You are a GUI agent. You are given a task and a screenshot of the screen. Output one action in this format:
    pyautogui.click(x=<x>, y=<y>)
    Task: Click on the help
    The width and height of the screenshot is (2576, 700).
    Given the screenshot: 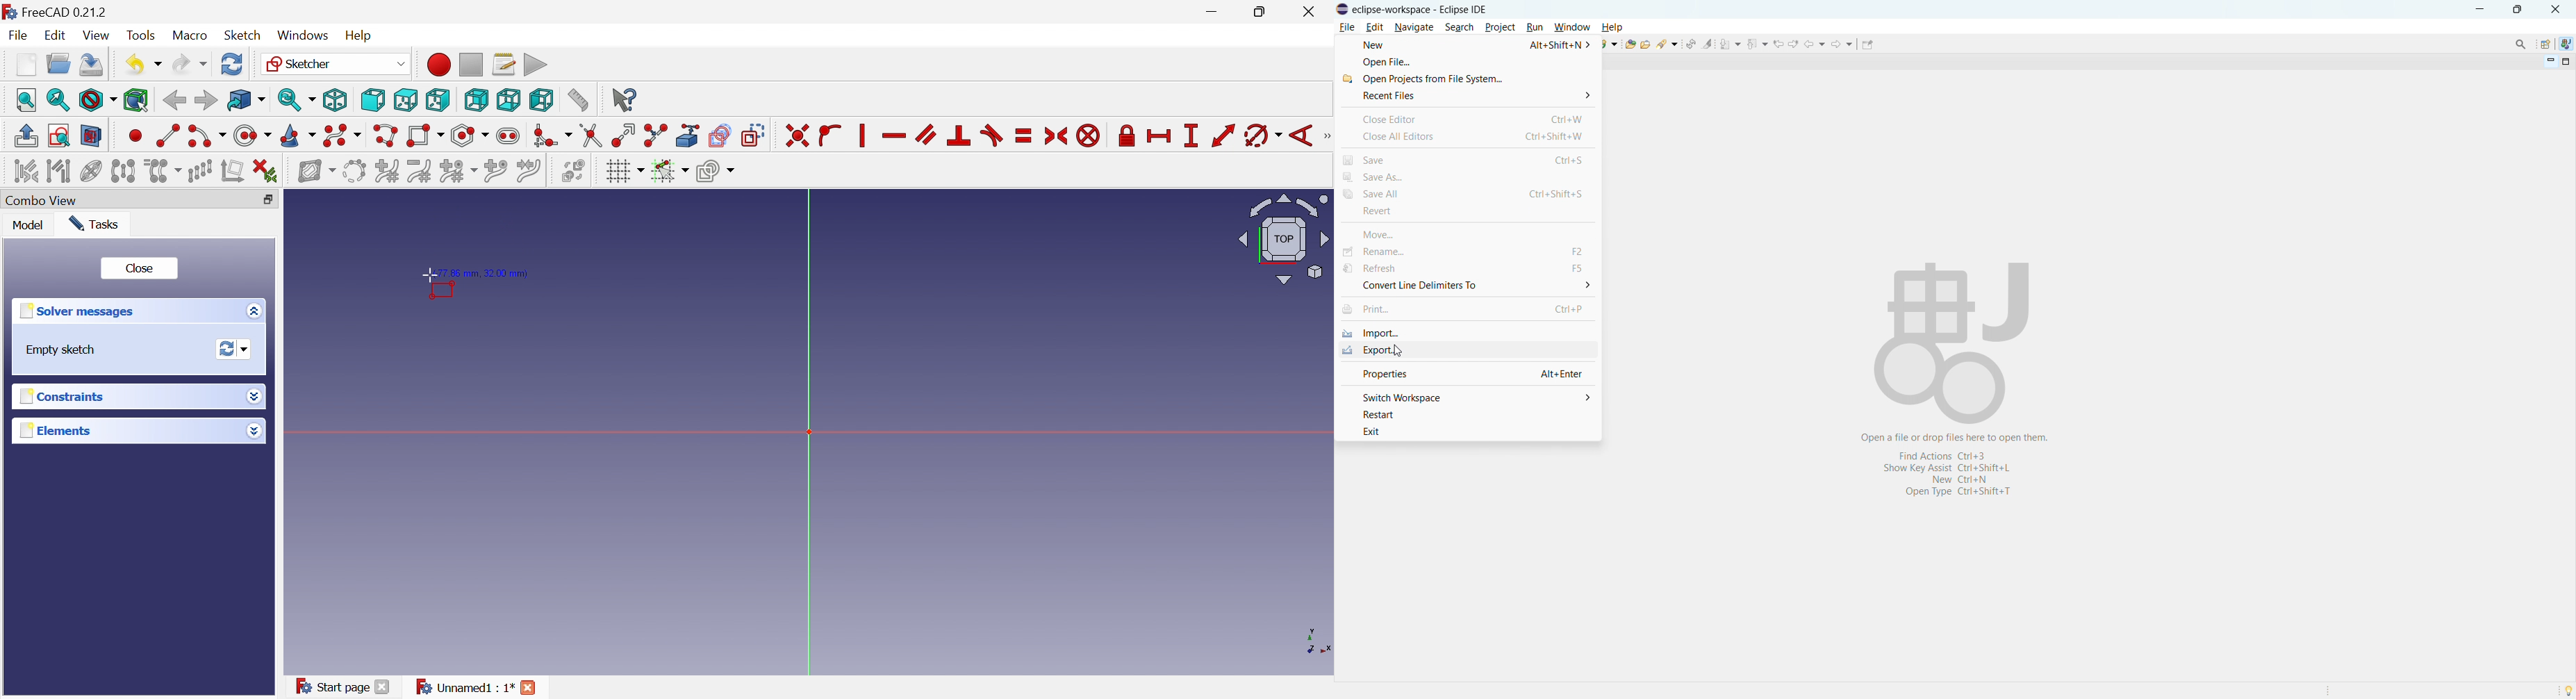 What is the action you would take?
    pyautogui.click(x=1611, y=27)
    